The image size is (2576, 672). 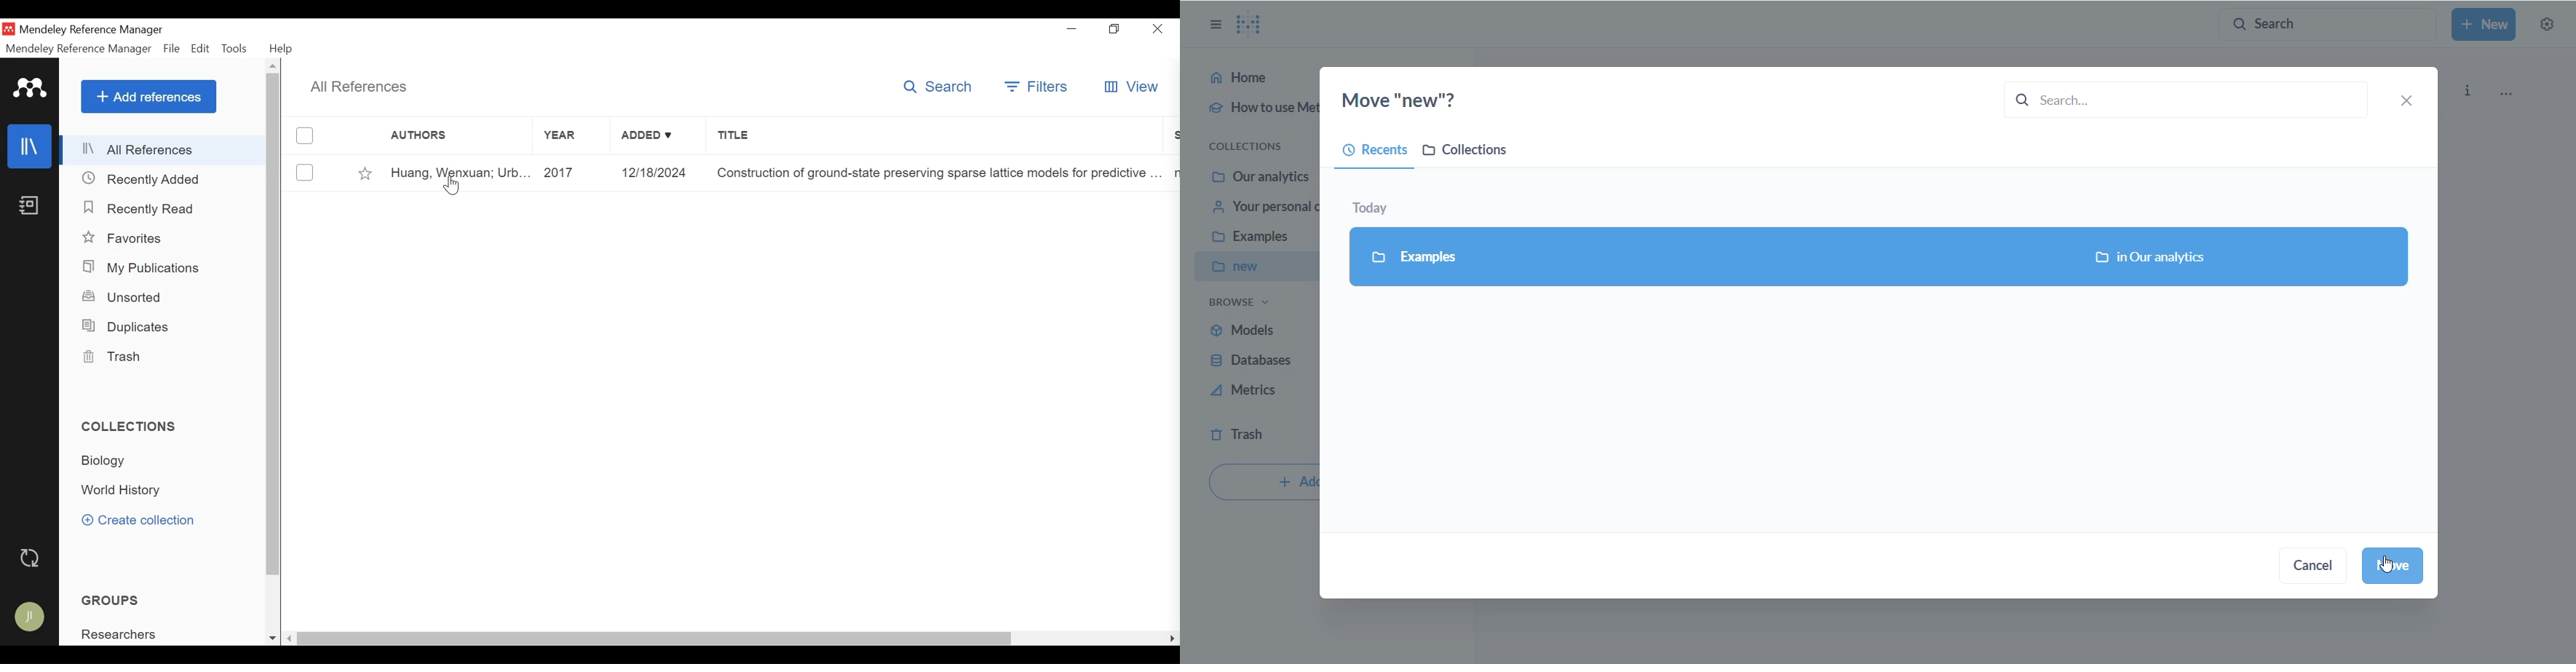 What do you see at coordinates (1252, 394) in the screenshot?
I see `metrics` at bounding box center [1252, 394].